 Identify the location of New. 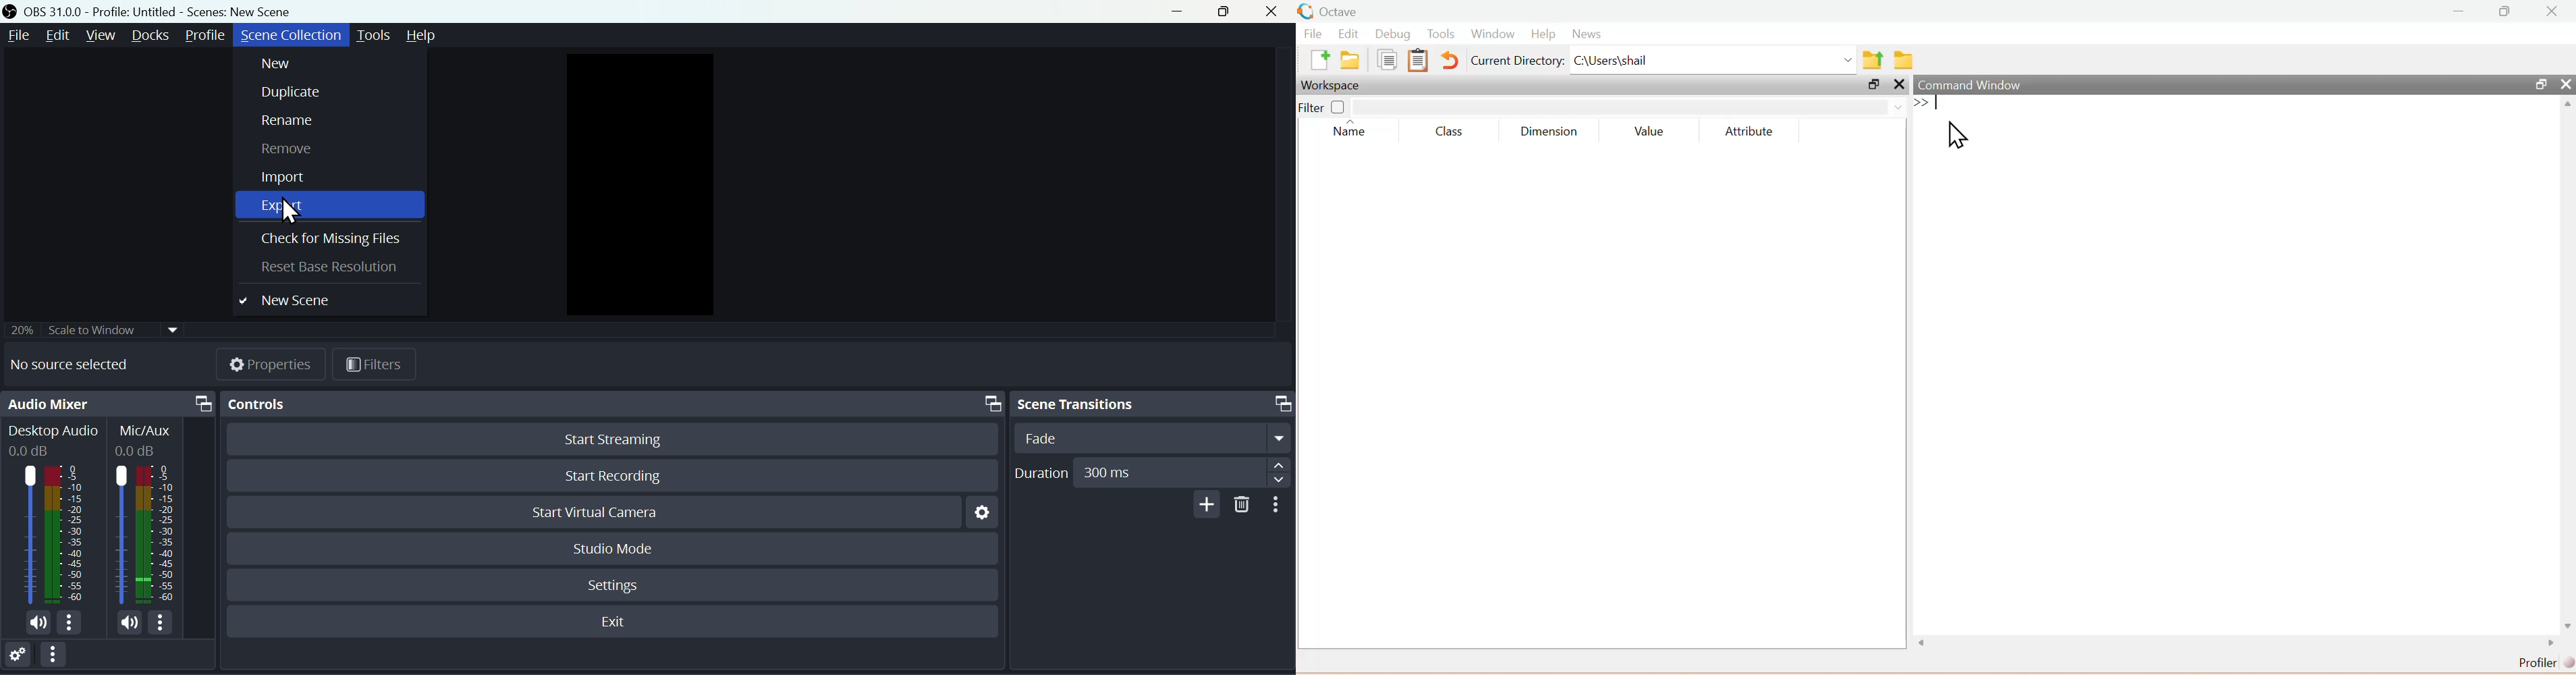
(288, 65).